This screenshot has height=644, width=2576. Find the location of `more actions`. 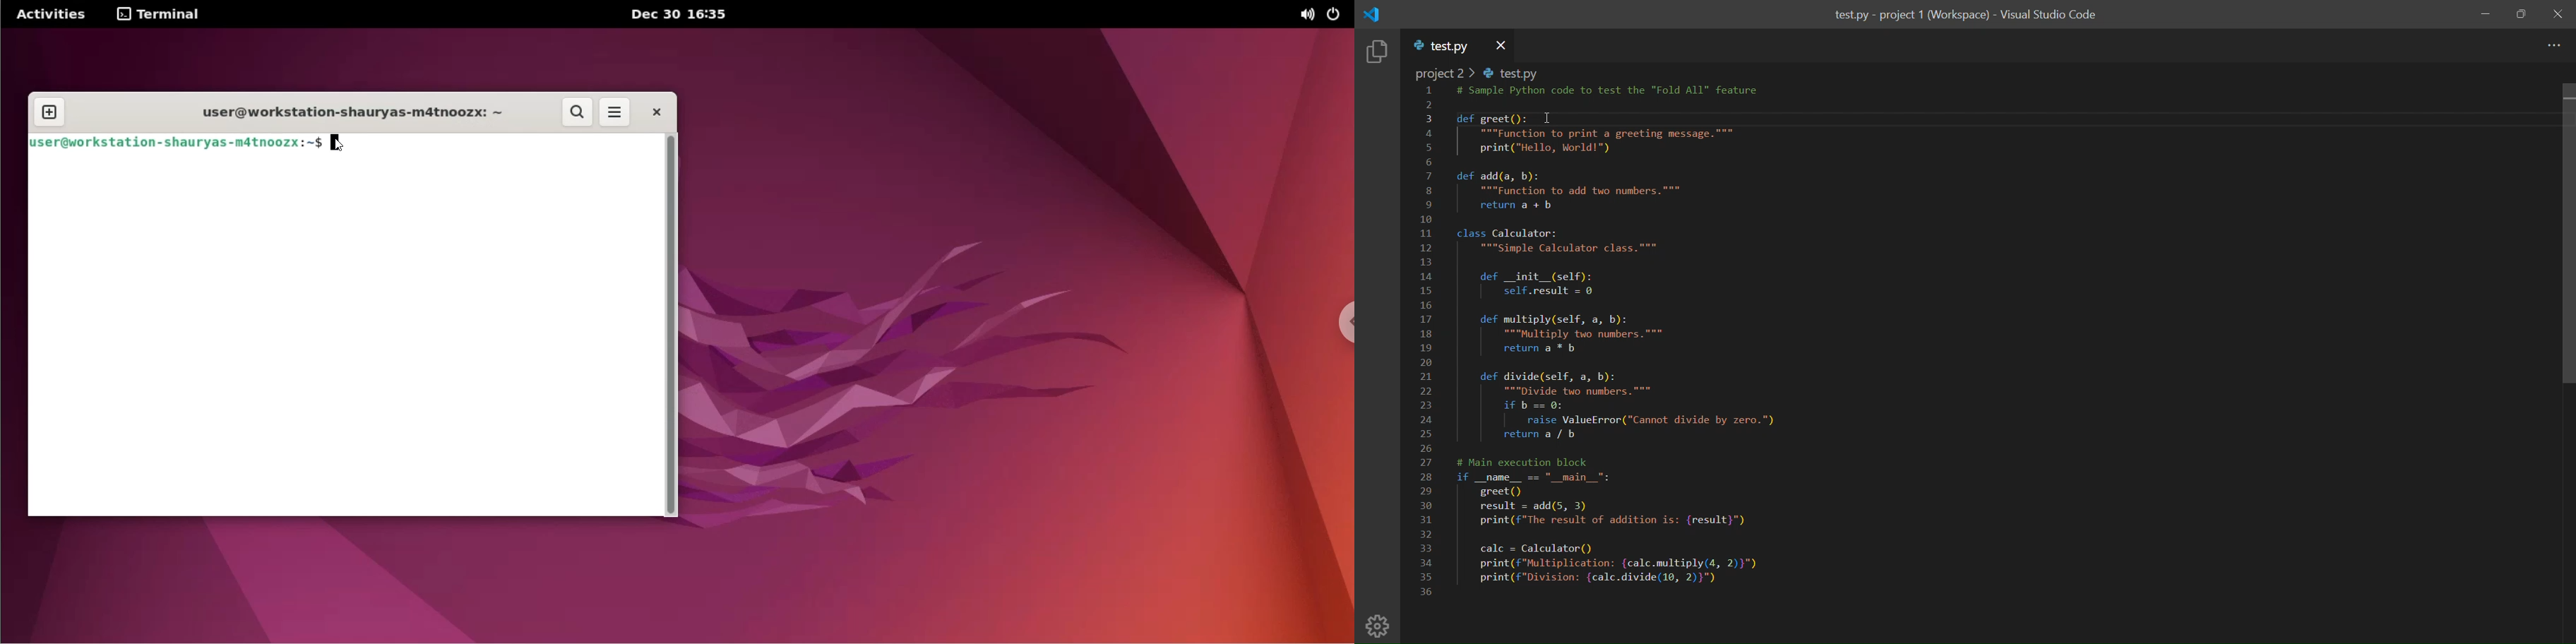

more actions is located at coordinates (2553, 46).